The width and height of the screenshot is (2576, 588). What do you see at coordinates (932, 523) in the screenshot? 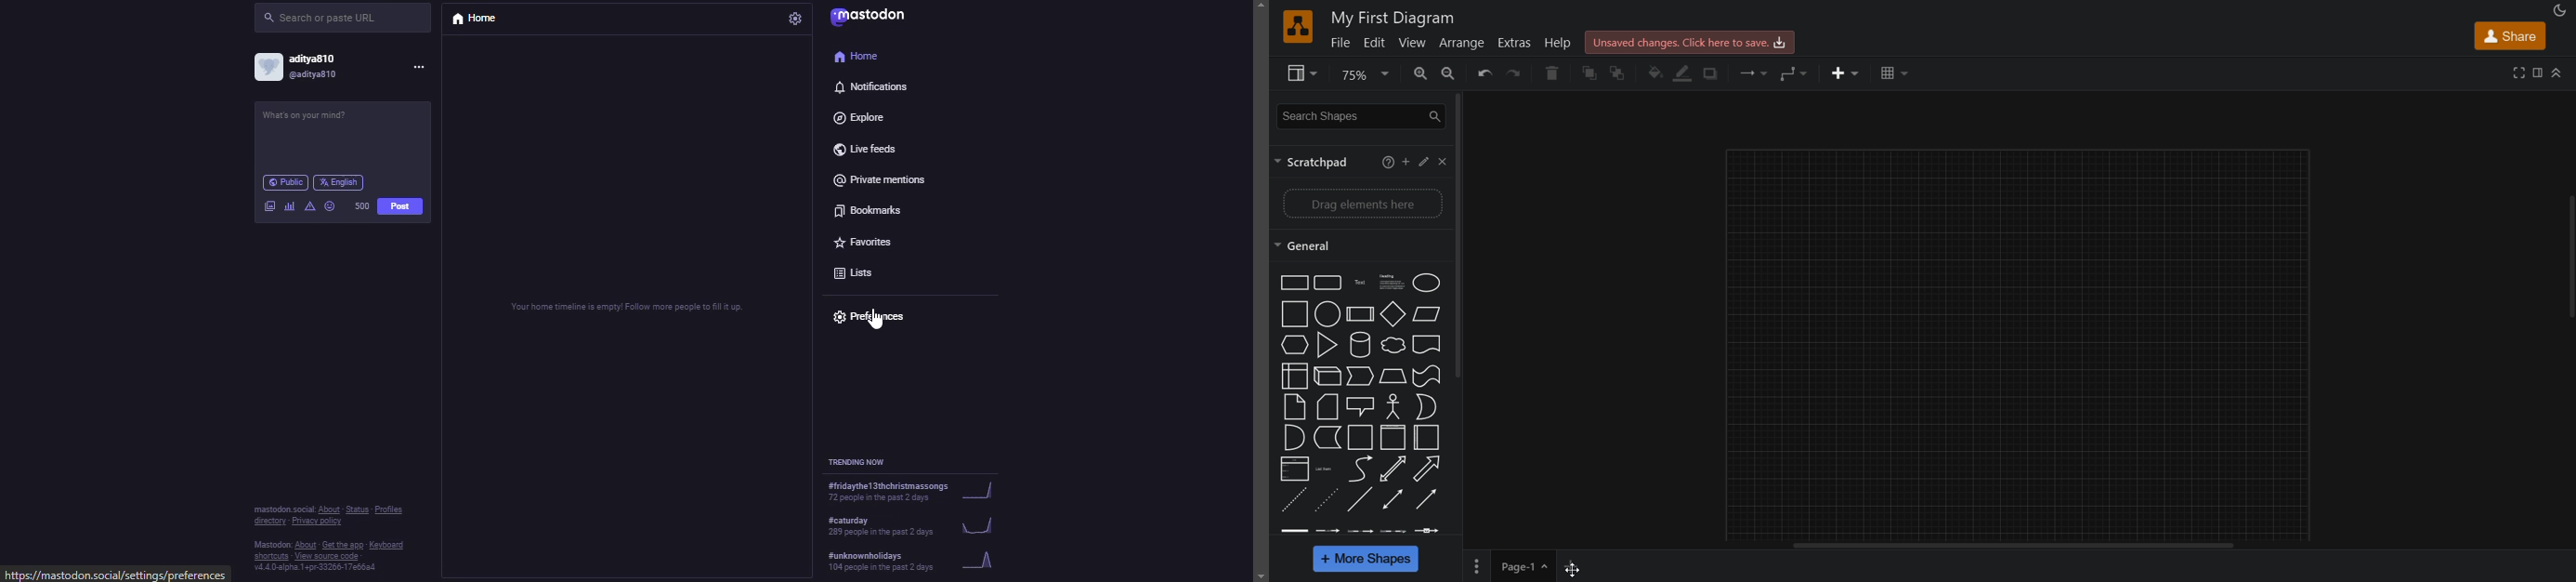
I see `trending` at bounding box center [932, 523].